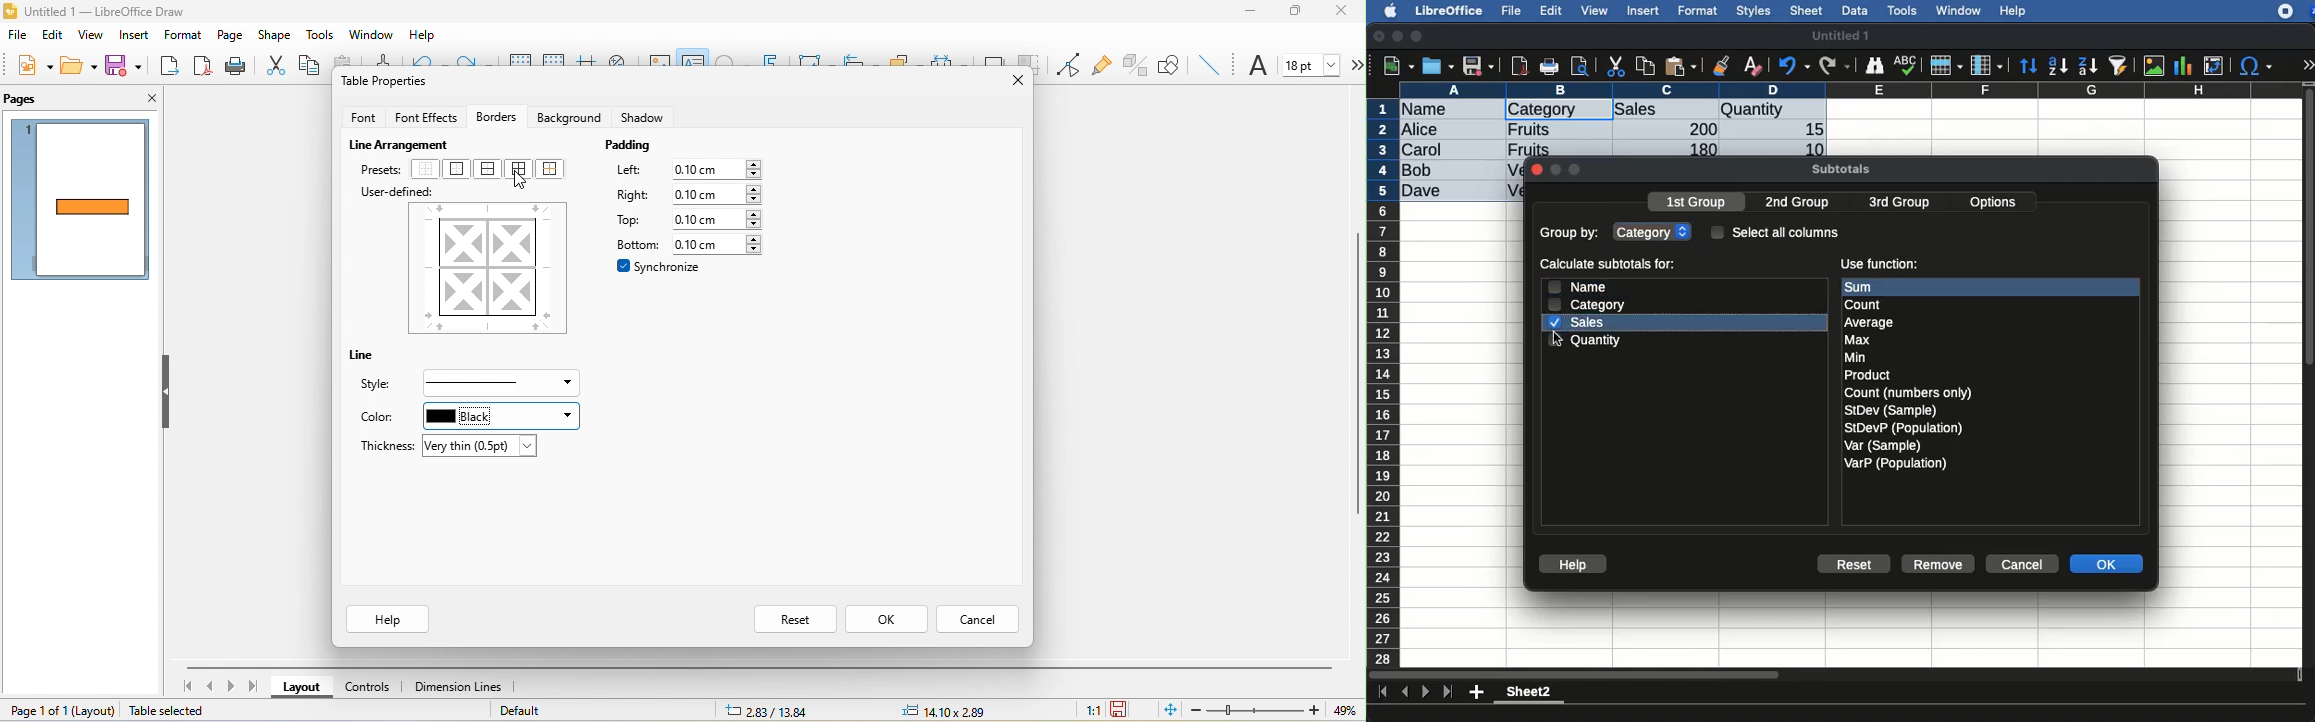  Describe the element at coordinates (1870, 322) in the screenshot. I see `Average` at that location.